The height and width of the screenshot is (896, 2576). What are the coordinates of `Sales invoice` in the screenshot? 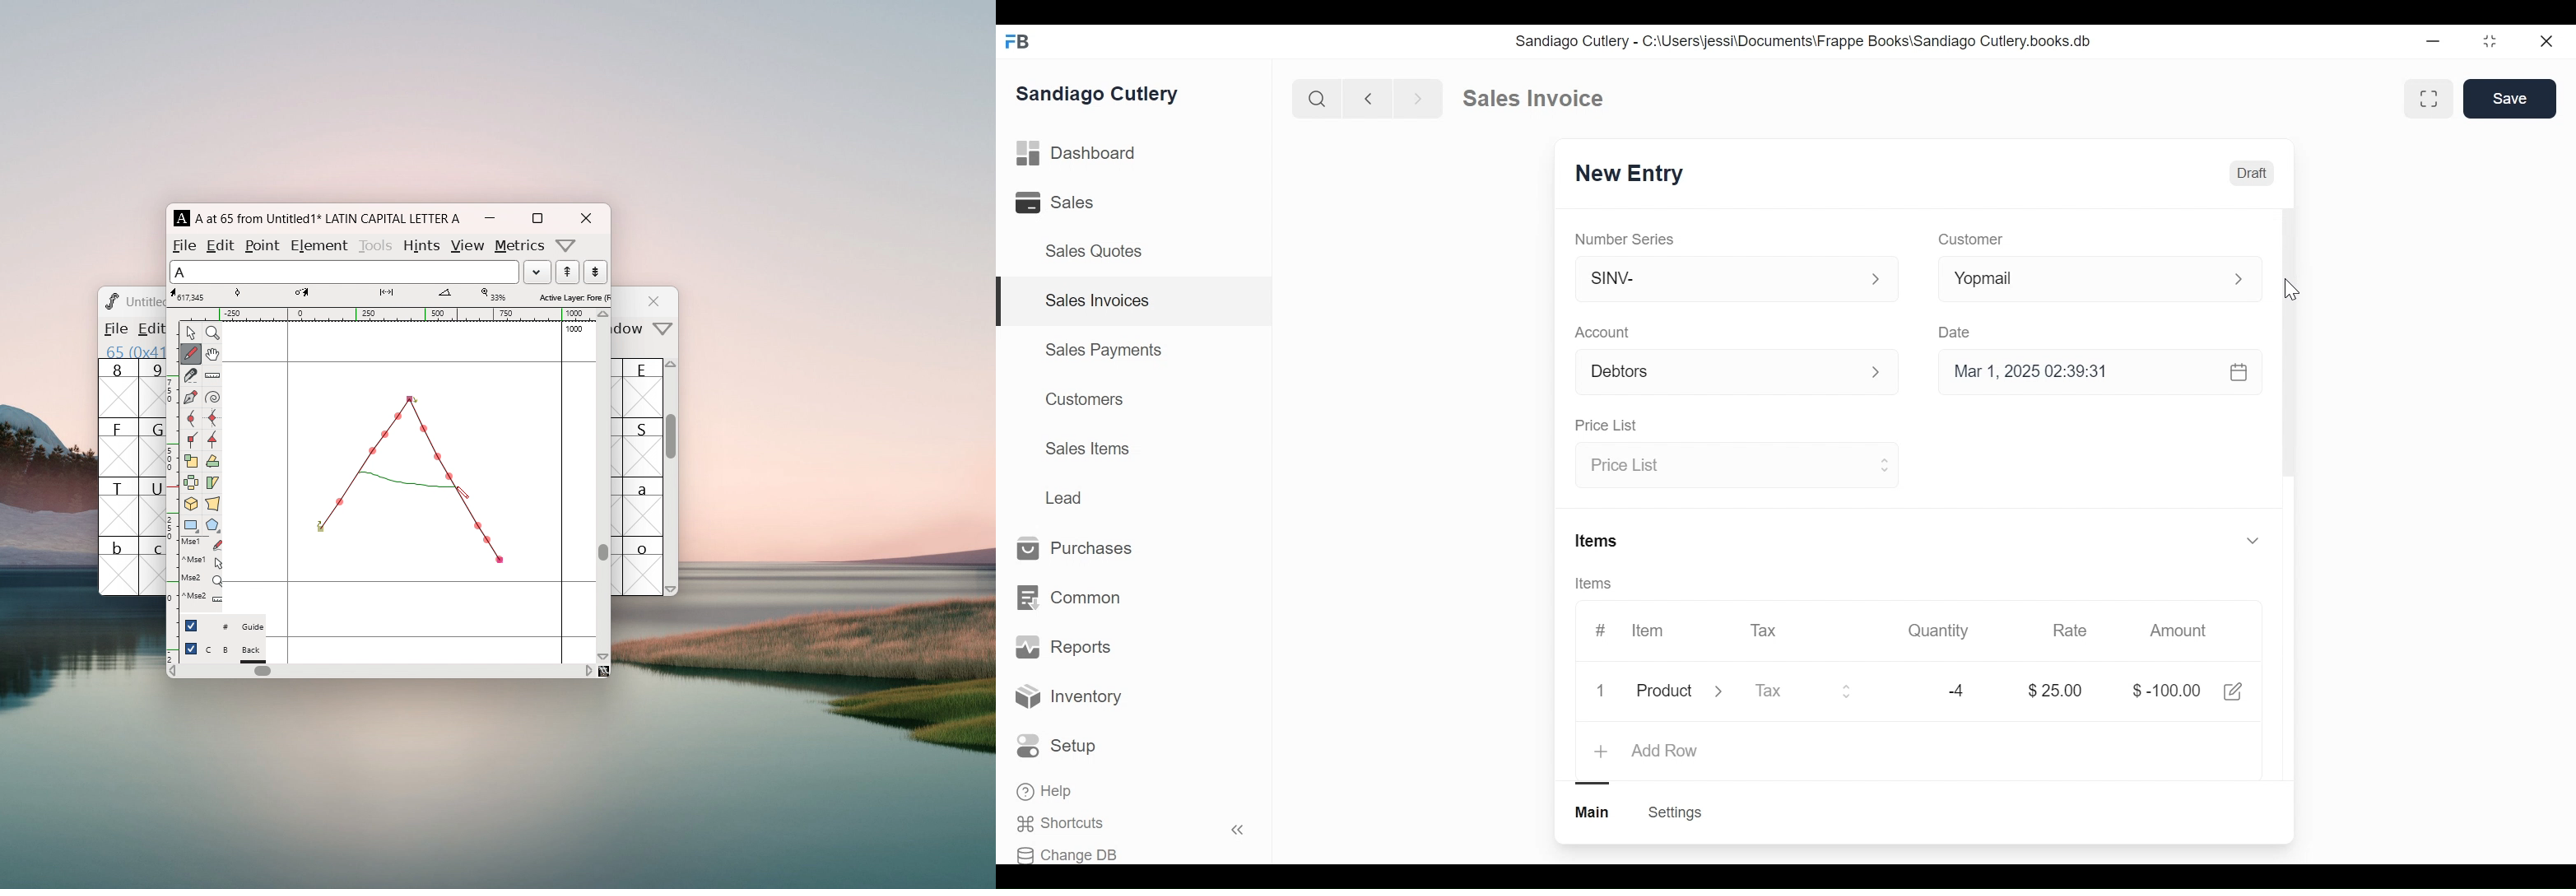 It's located at (1532, 99).